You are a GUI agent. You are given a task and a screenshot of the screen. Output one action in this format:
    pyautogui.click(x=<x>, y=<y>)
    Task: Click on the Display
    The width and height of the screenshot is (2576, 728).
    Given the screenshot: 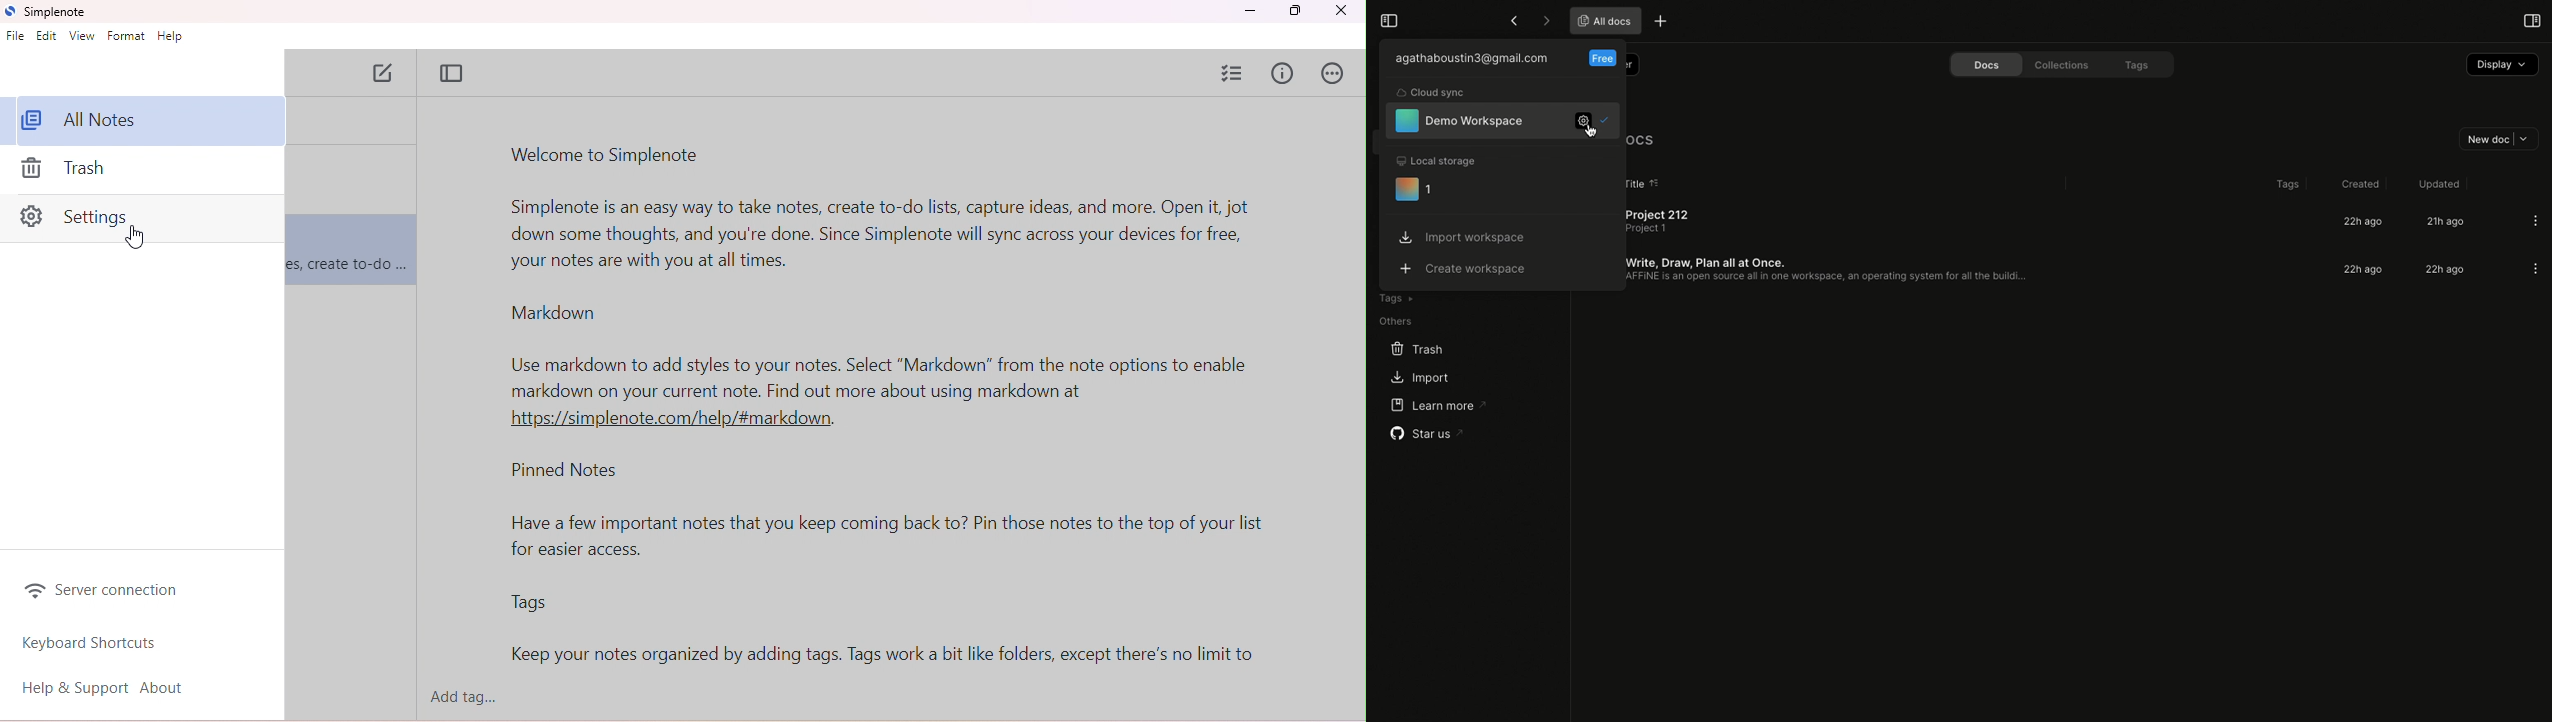 What is the action you would take?
    pyautogui.click(x=2502, y=65)
    